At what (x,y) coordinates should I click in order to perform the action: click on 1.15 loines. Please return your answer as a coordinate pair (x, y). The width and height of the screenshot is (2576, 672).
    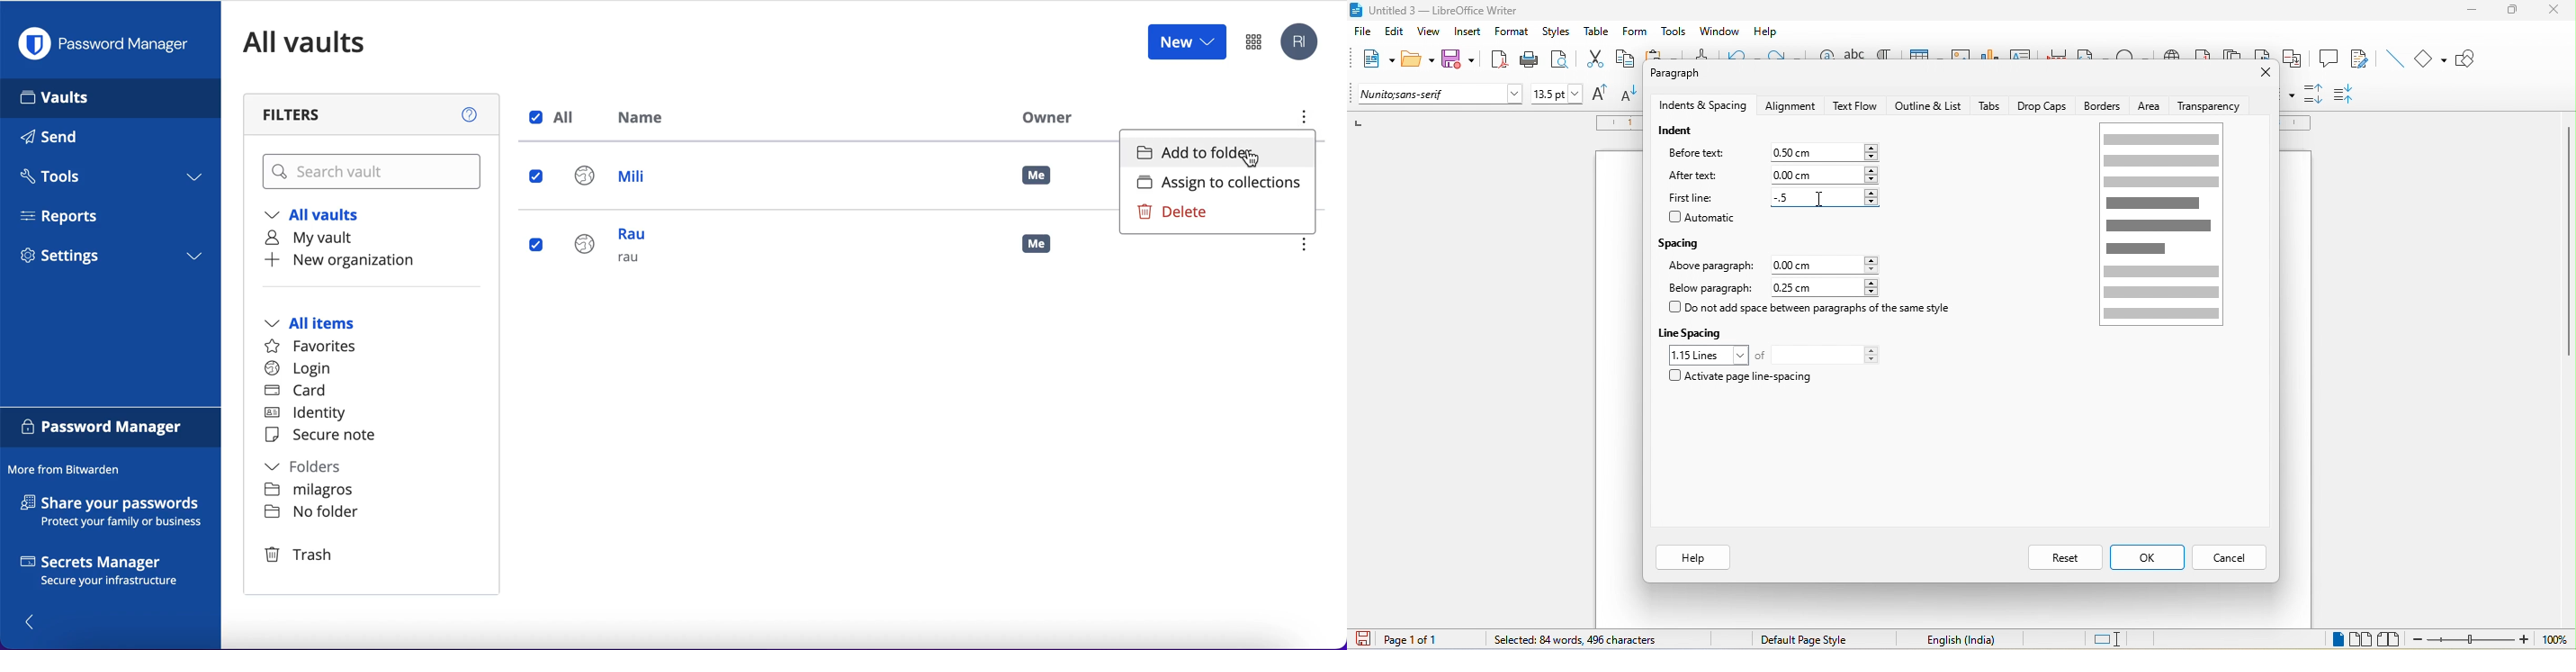
    Looking at the image, I should click on (1708, 354).